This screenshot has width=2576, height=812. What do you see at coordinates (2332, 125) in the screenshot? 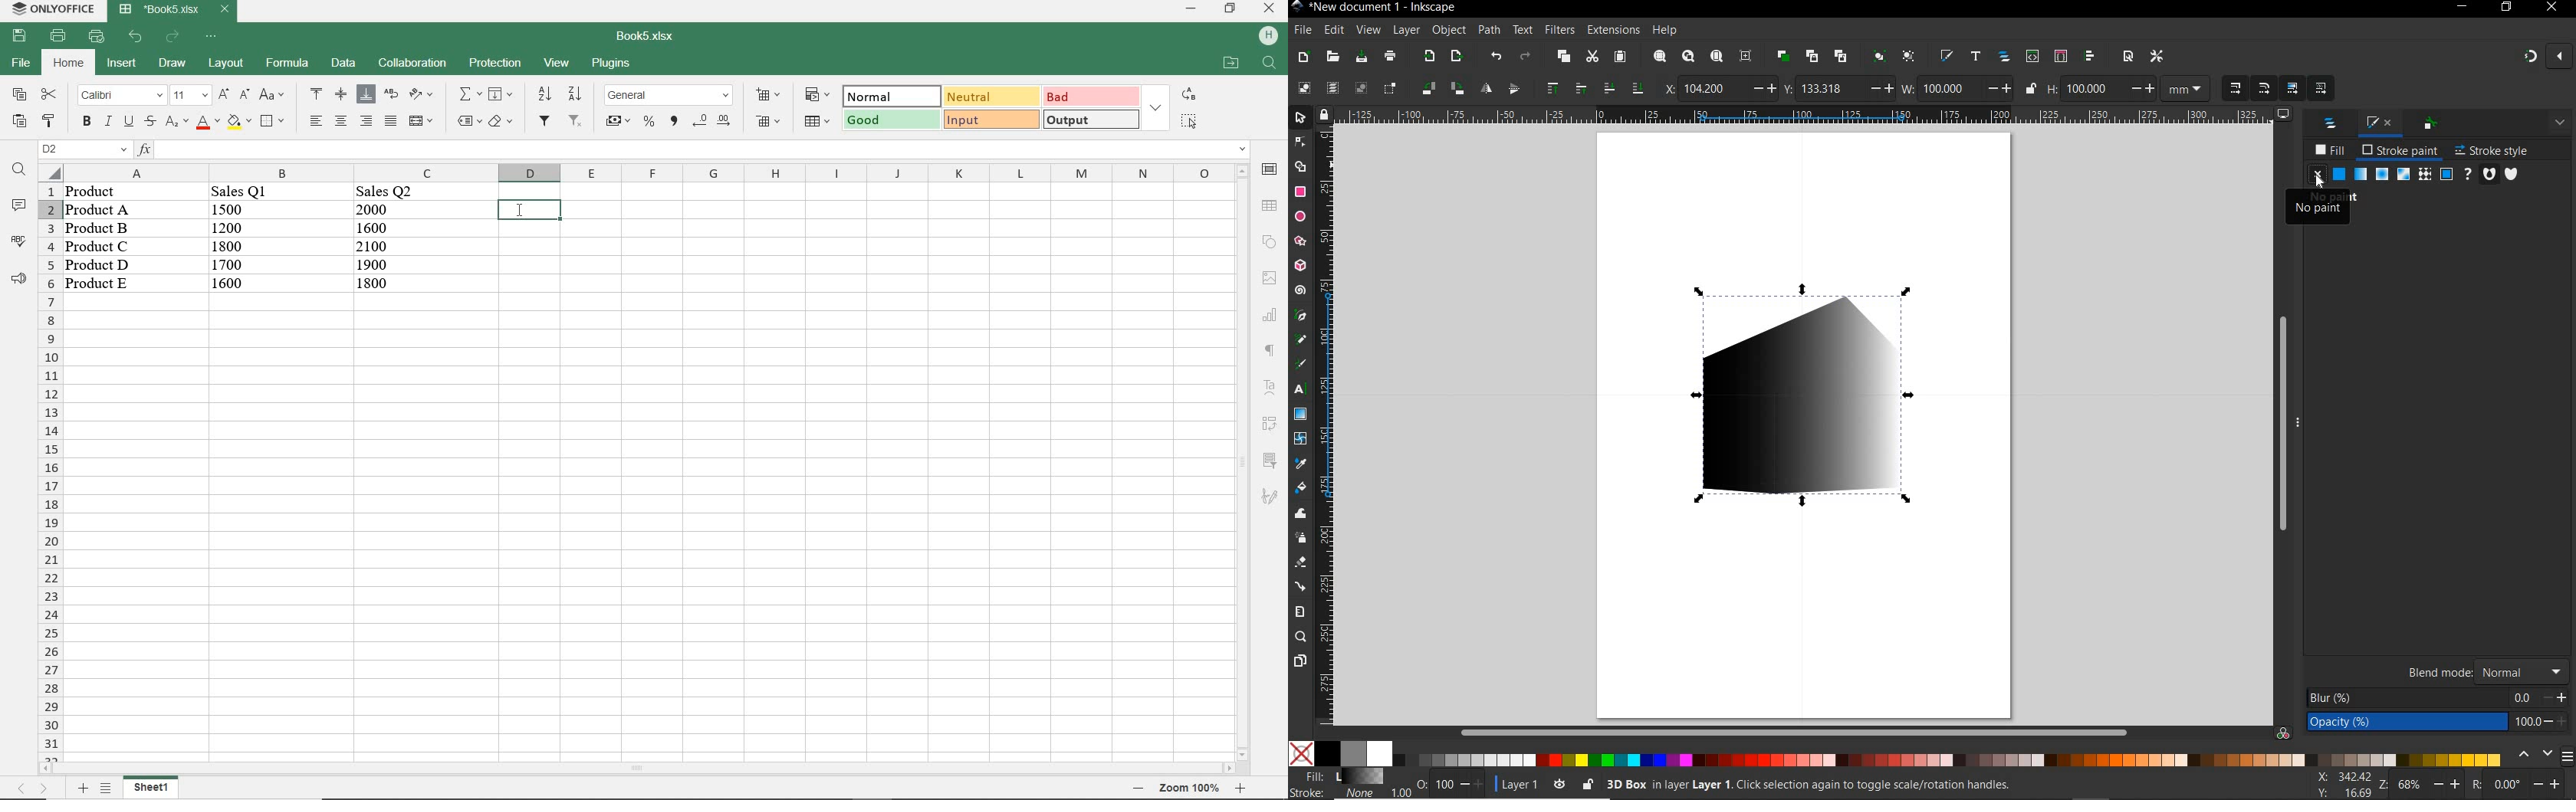
I see `LAYERS AND OBJECTS` at bounding box center [2332, 125].